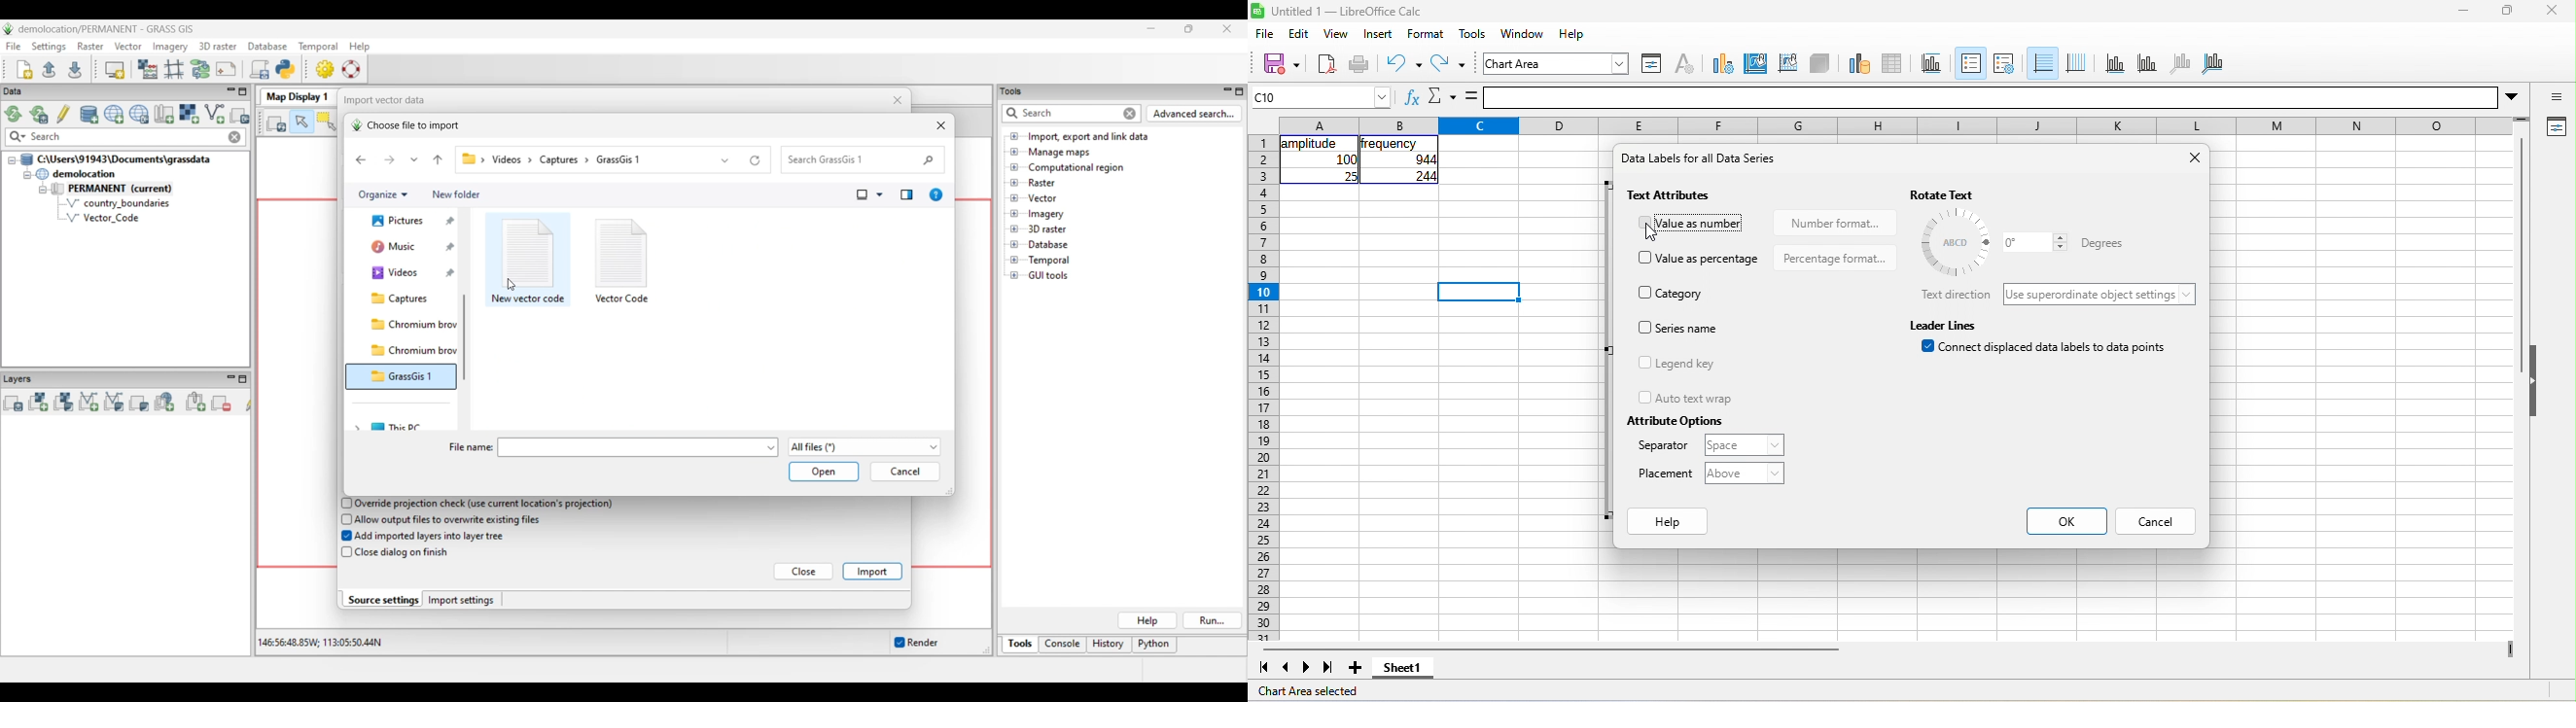  What do you see at coordinates (1833, 221) in the screenshot?
I see `number format` at bounding box center [1833, 221].